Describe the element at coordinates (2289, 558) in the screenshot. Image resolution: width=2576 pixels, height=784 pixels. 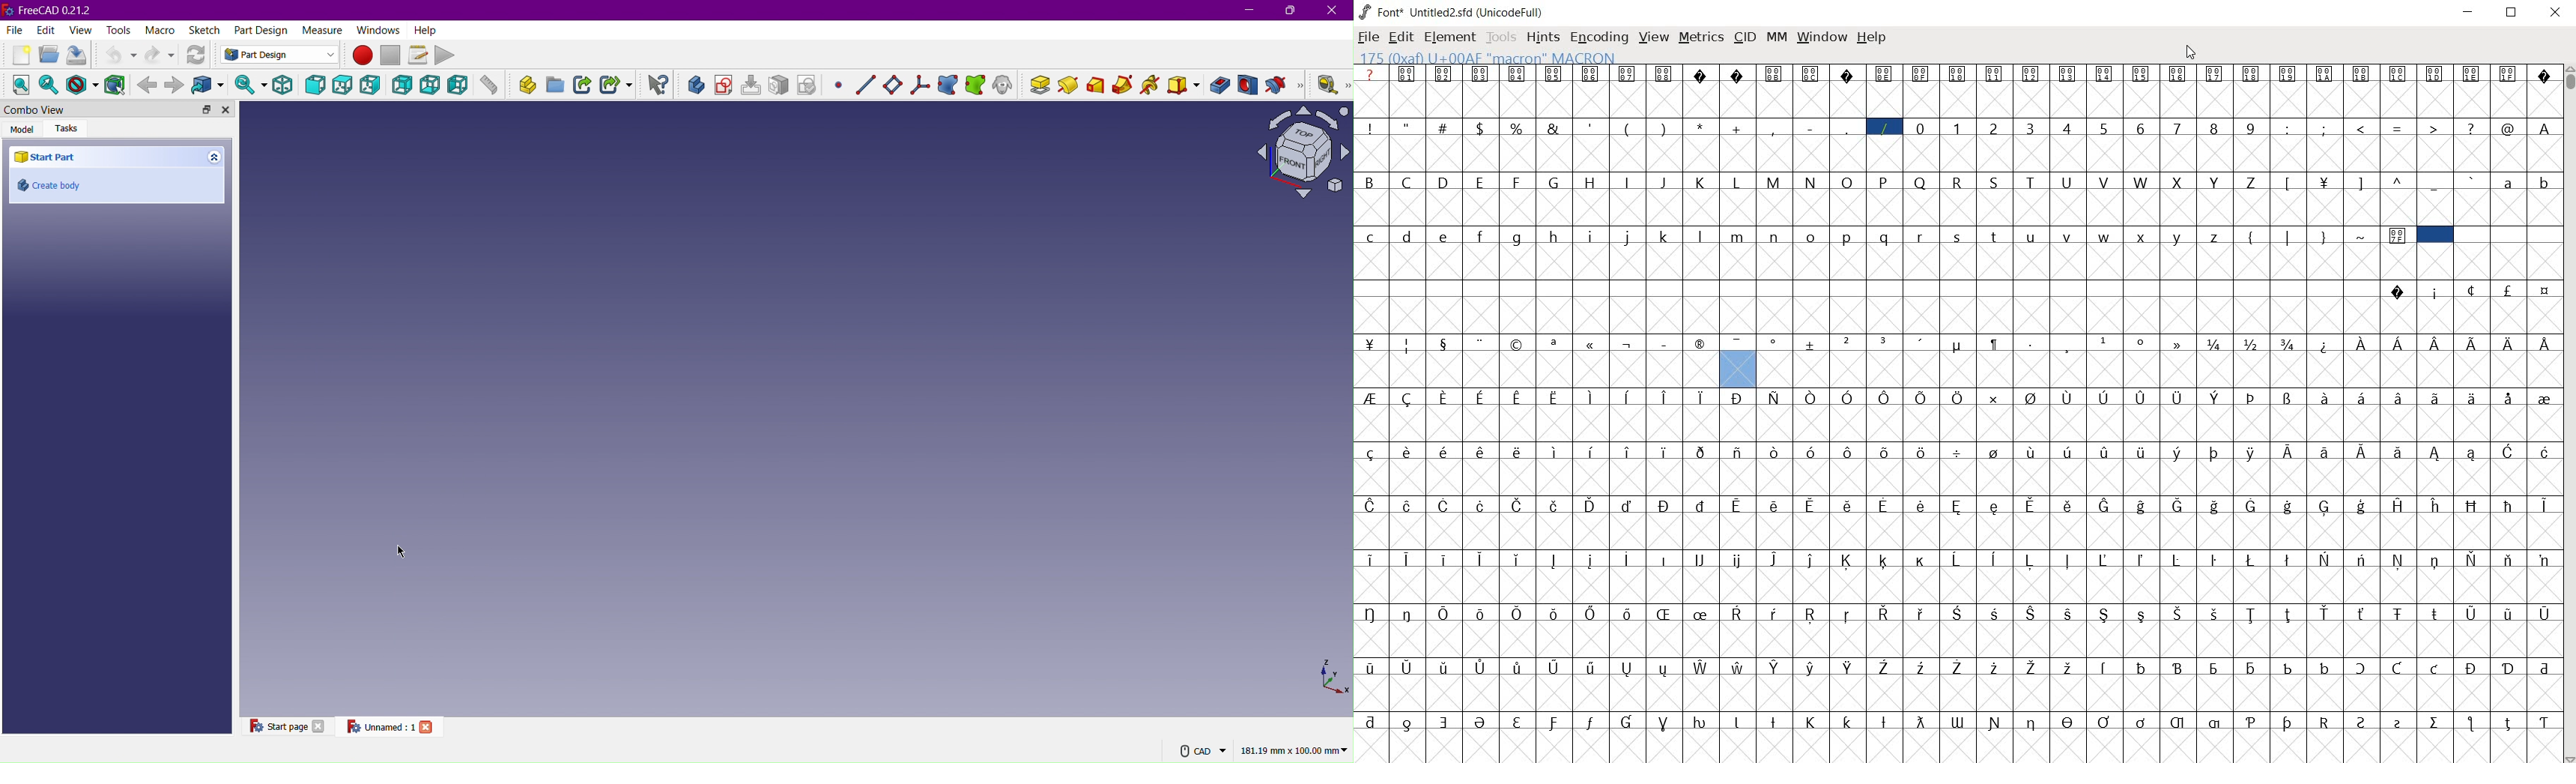
I see `Symbol` at that location.